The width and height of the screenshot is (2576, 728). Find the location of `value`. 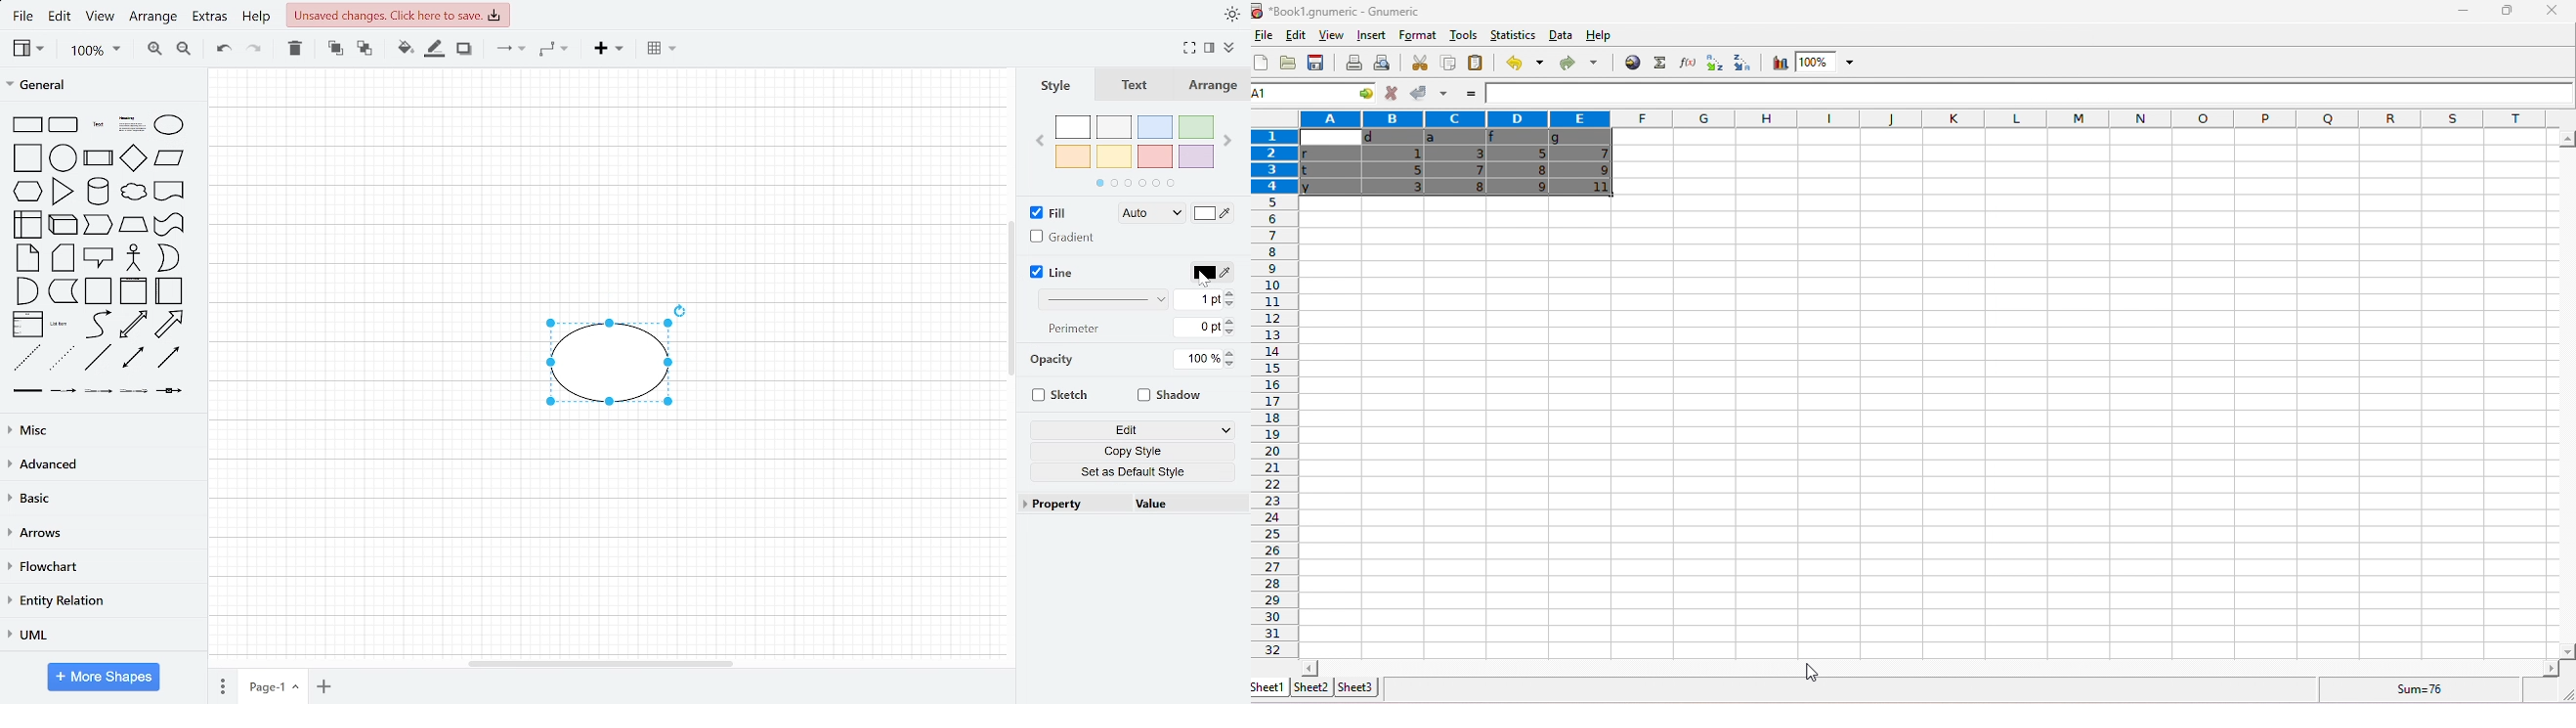

value is located at coordinates (1188, 505).